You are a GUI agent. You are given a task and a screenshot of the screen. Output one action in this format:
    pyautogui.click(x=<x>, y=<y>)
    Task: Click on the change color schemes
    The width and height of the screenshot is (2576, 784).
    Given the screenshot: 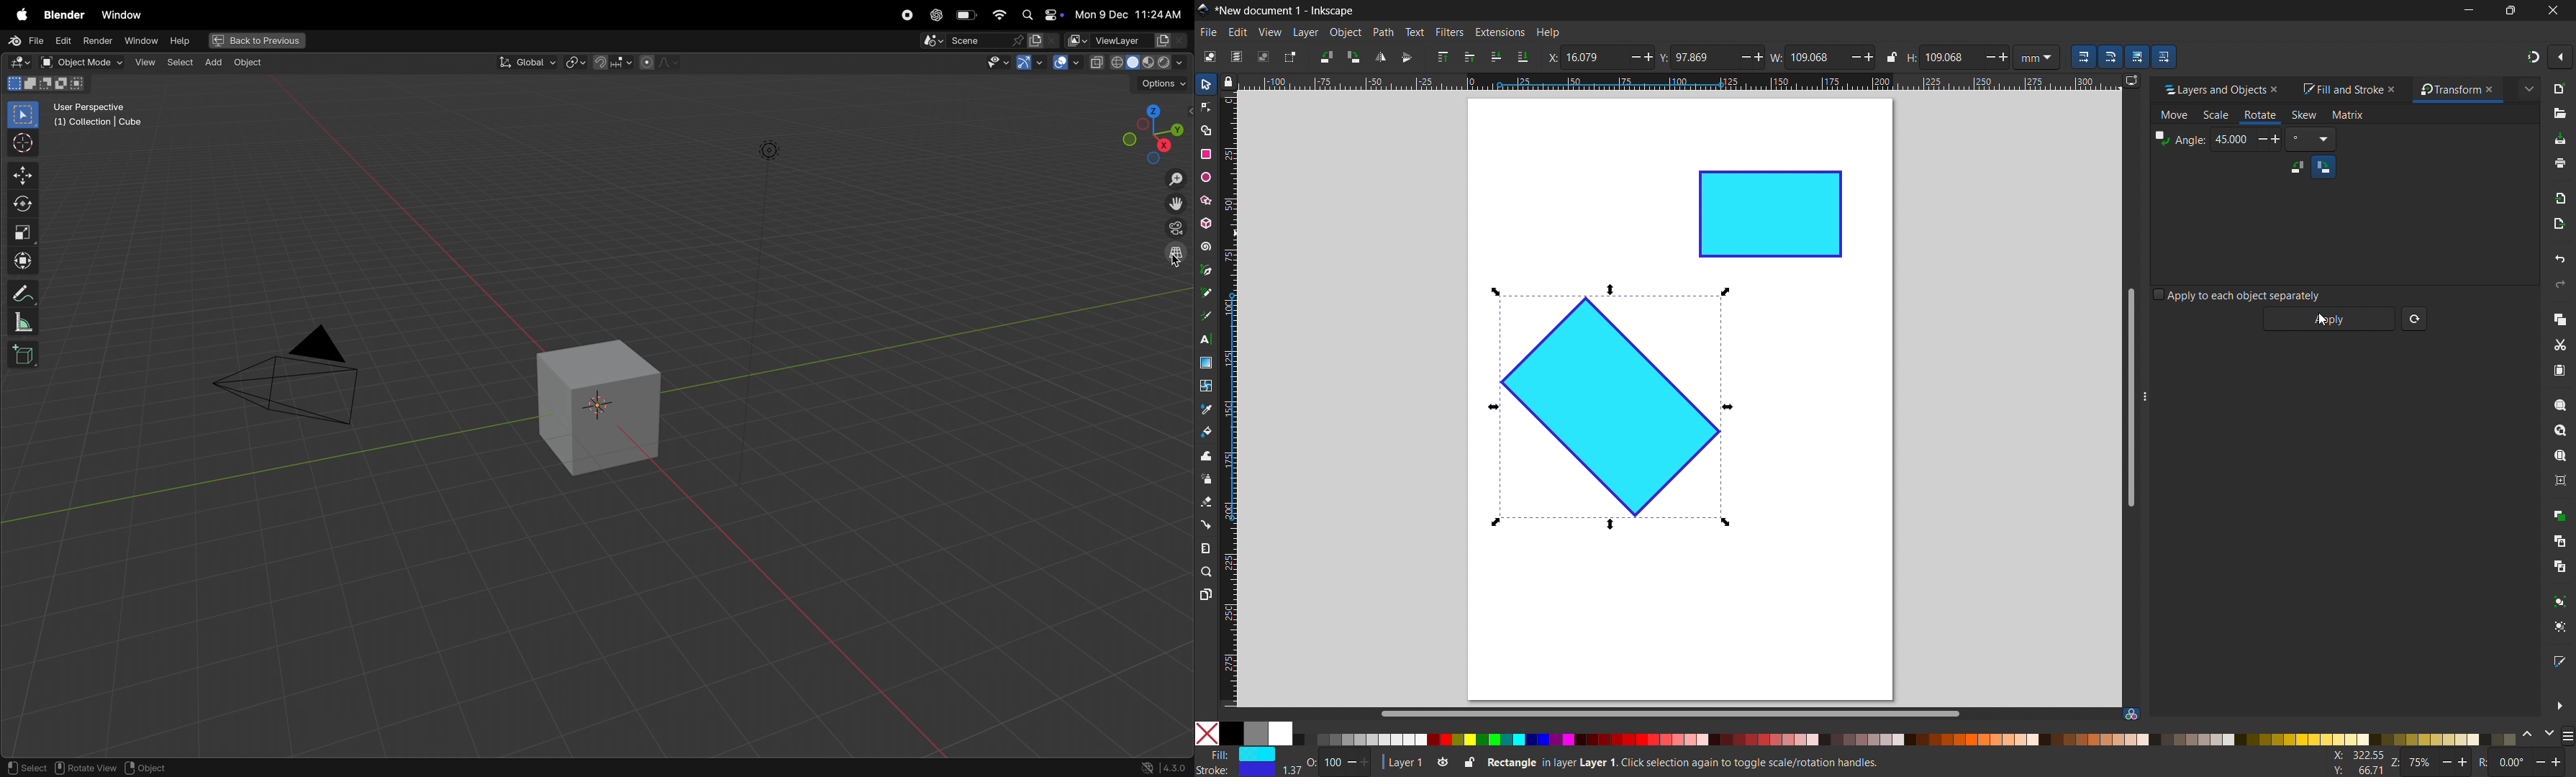 What is the action you would take?
    pyautogui.click(x=2537, y=735)
    